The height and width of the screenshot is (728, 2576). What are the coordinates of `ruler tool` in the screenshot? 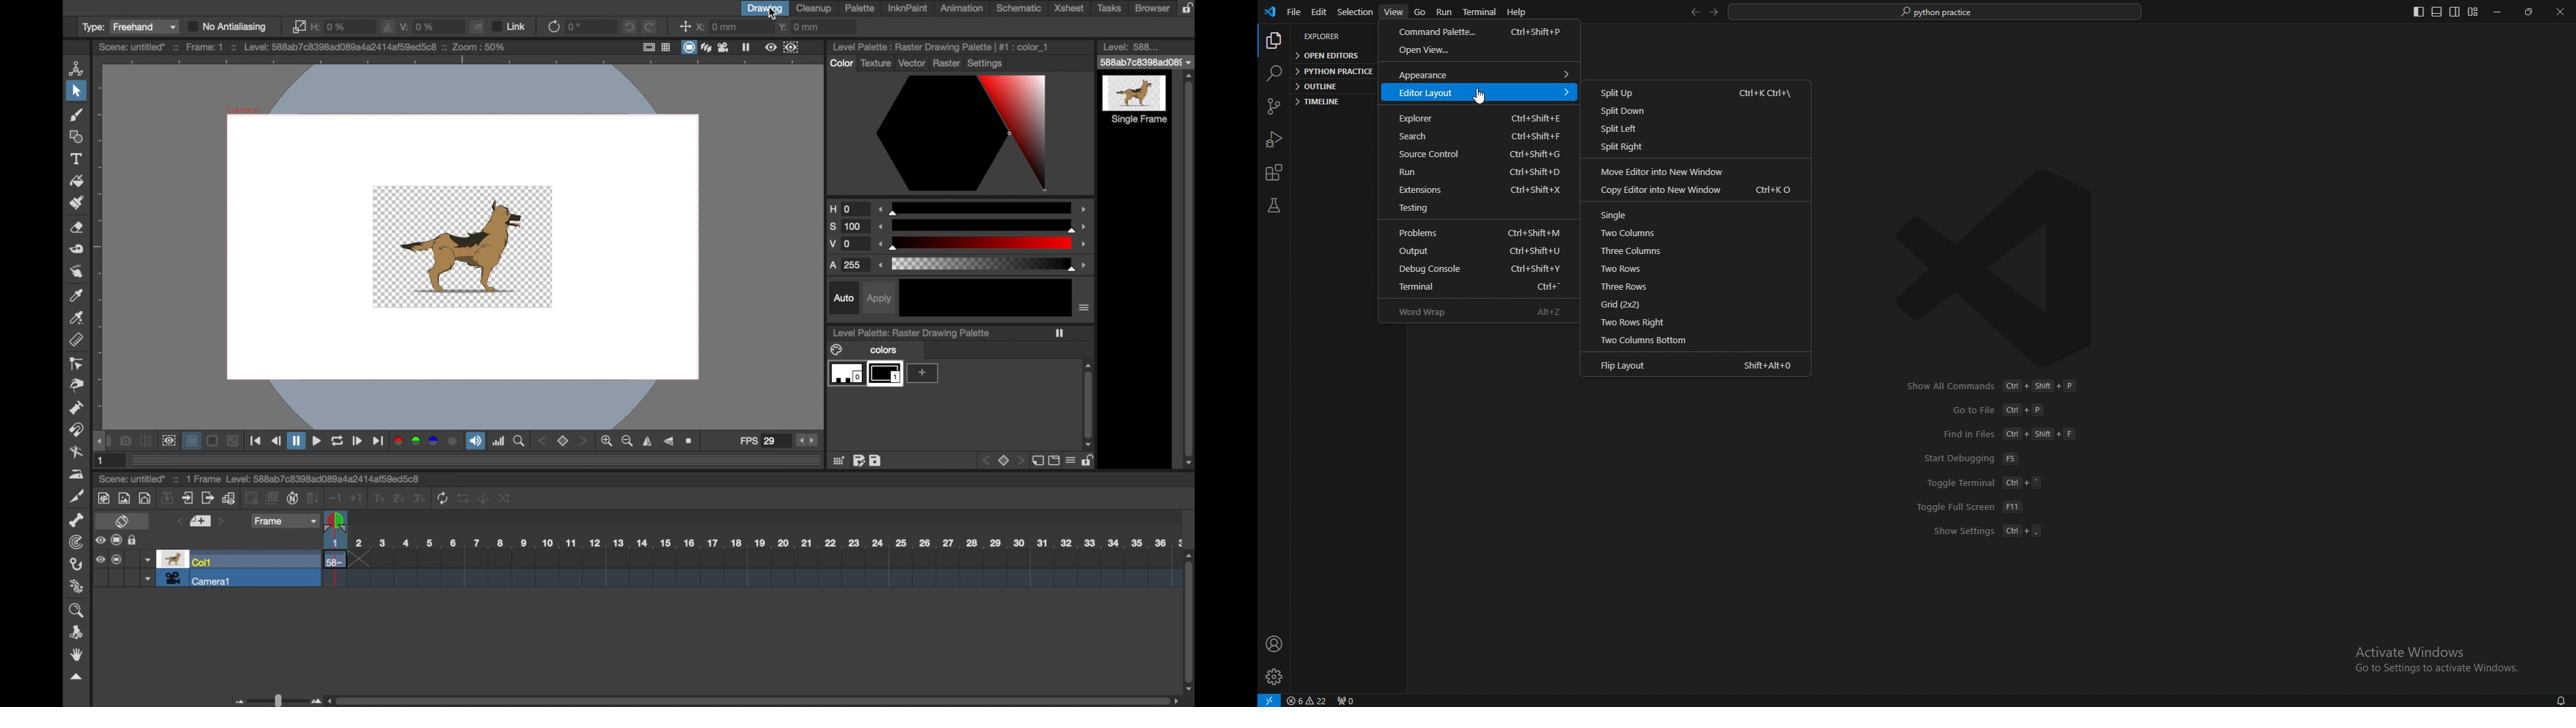 It's located at (78, 340).